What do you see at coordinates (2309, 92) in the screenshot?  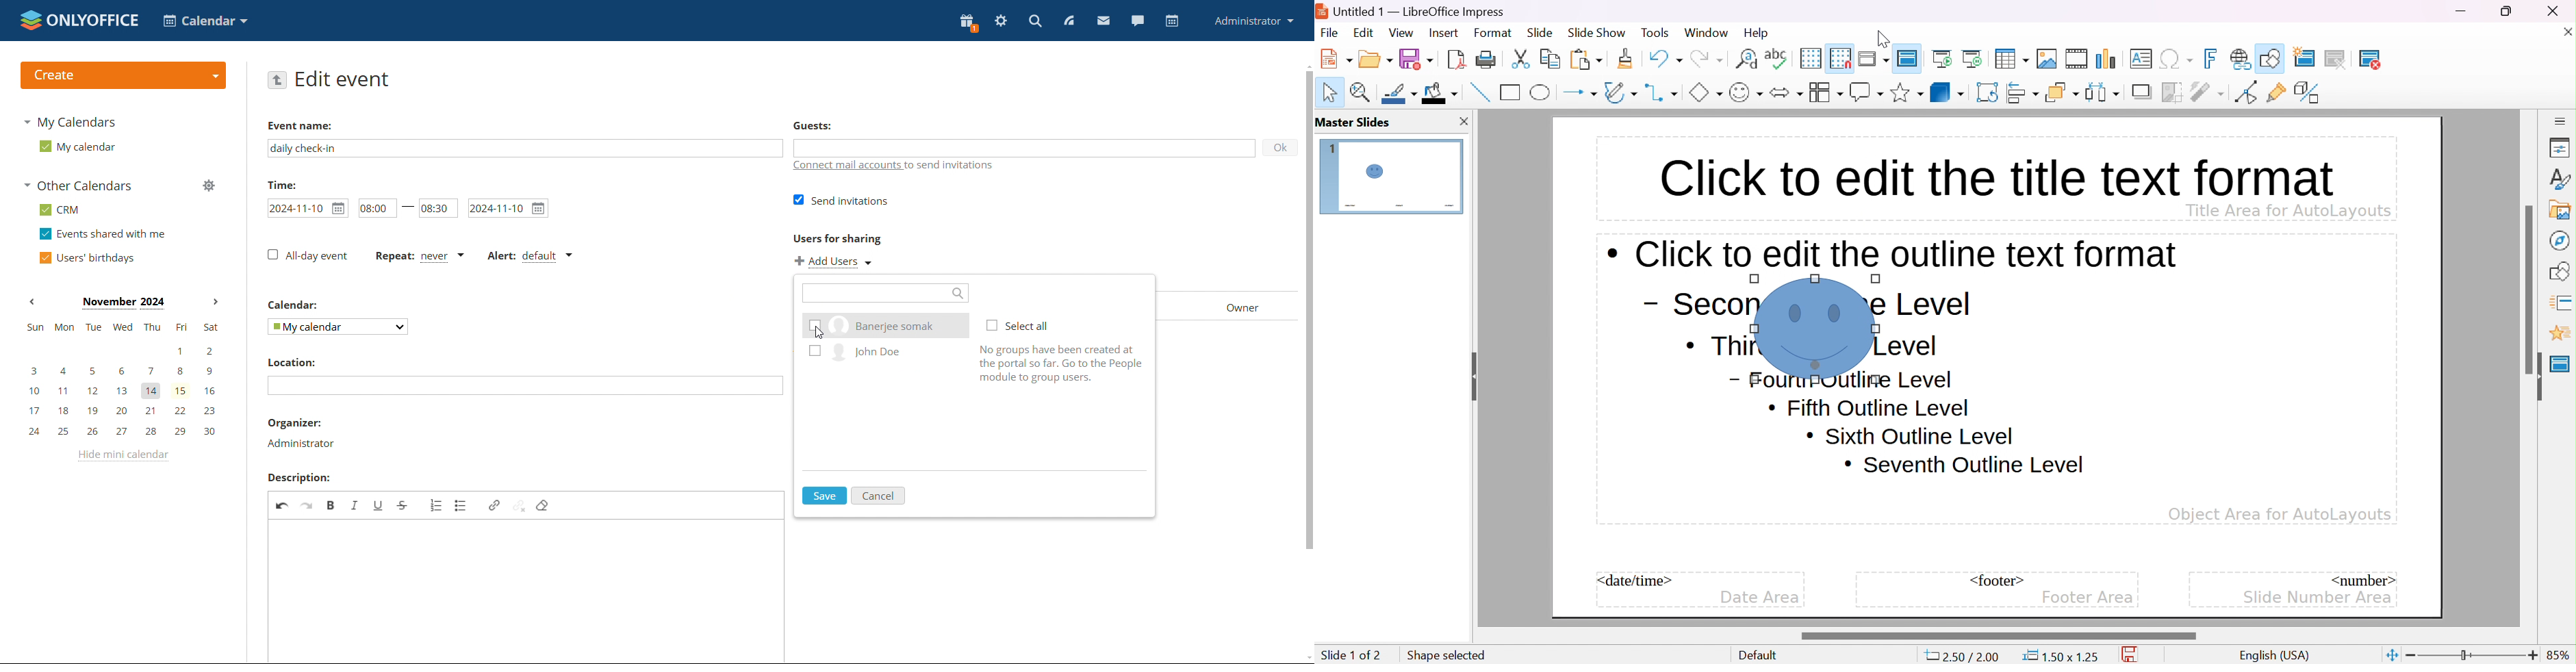 I see `toggle extrusion` at bounding box center [2309, 92].